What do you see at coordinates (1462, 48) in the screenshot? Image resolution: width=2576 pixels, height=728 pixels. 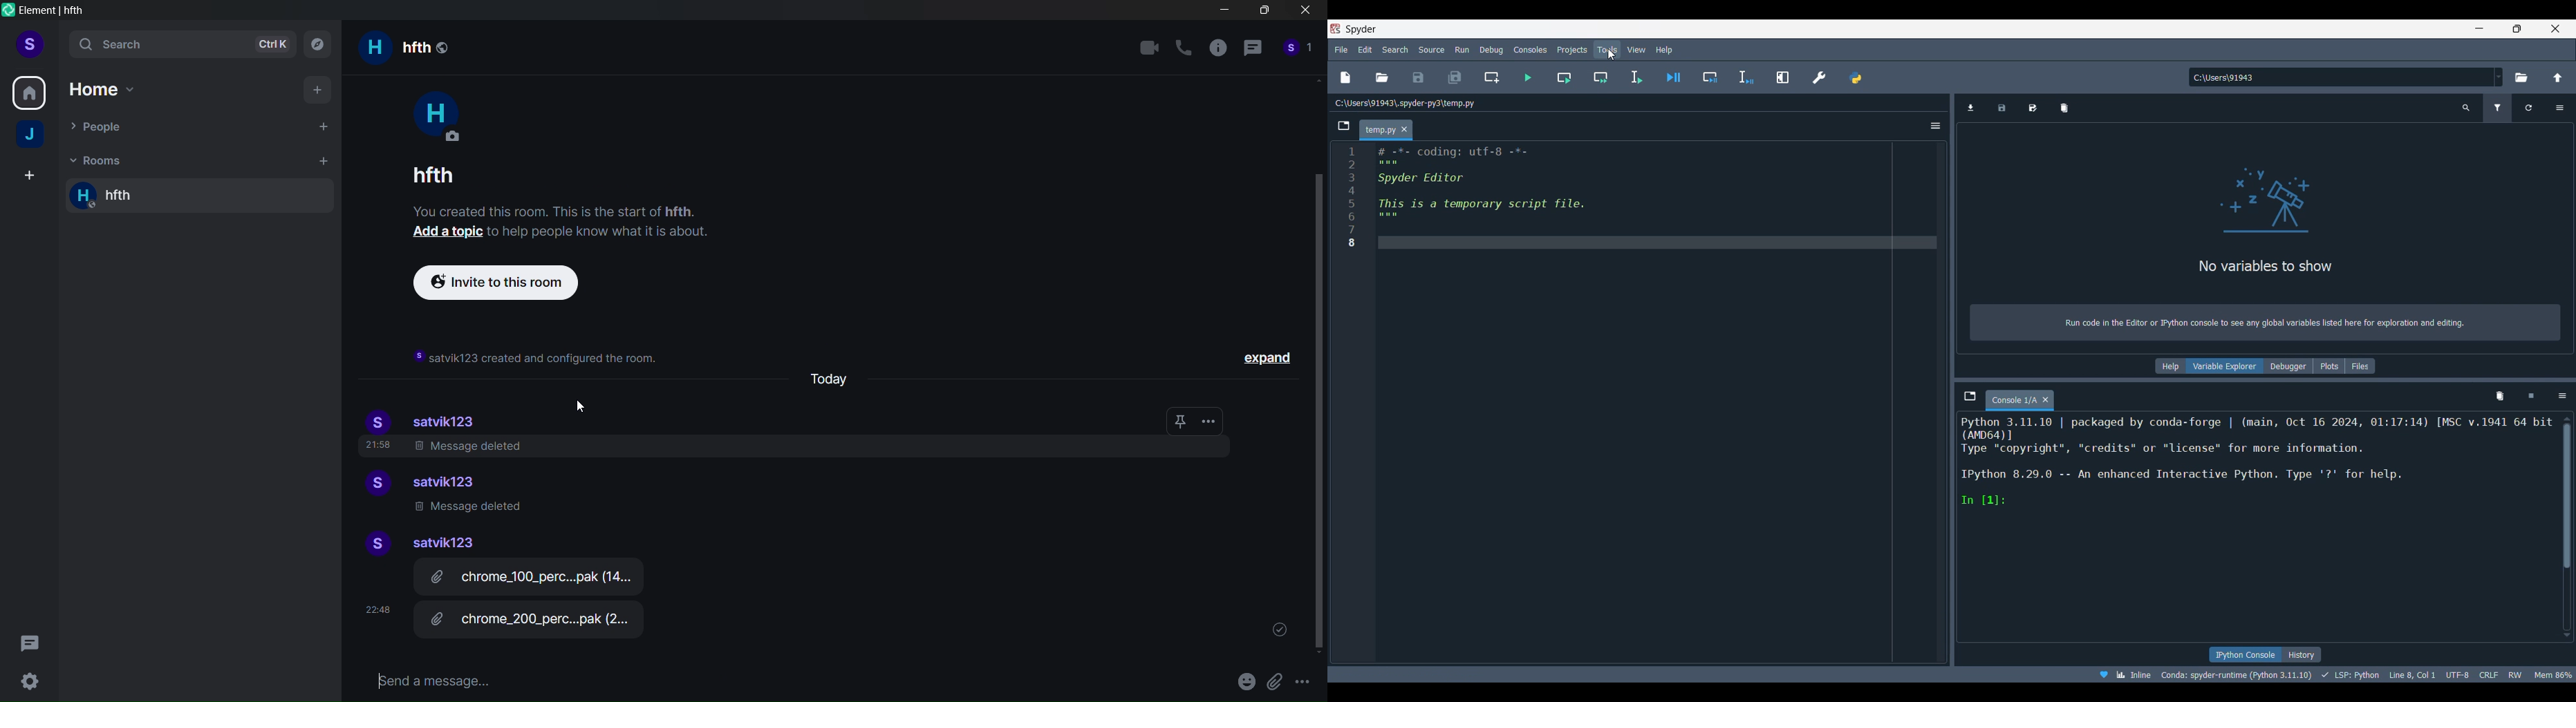 I see `Run menu` at bounding box center [1462, 48].